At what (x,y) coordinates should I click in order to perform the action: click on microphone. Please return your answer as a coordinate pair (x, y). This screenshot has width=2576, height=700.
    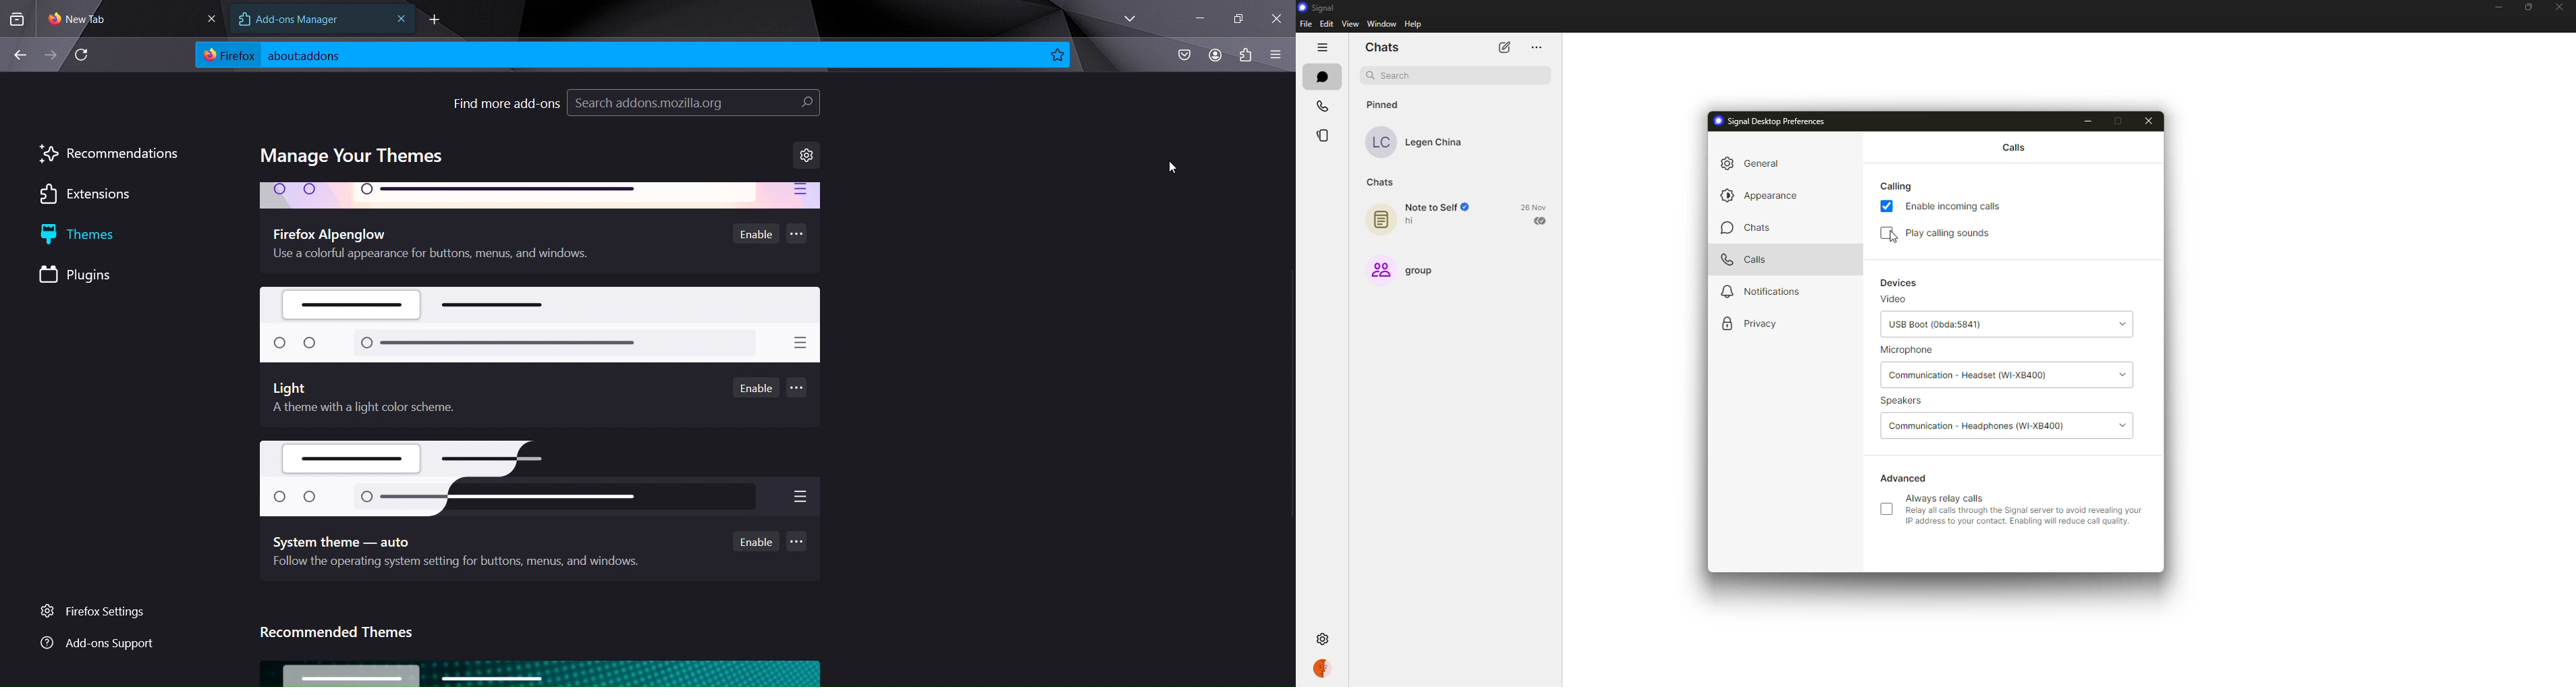
    Looking at the image, I should click on (1920, 349).